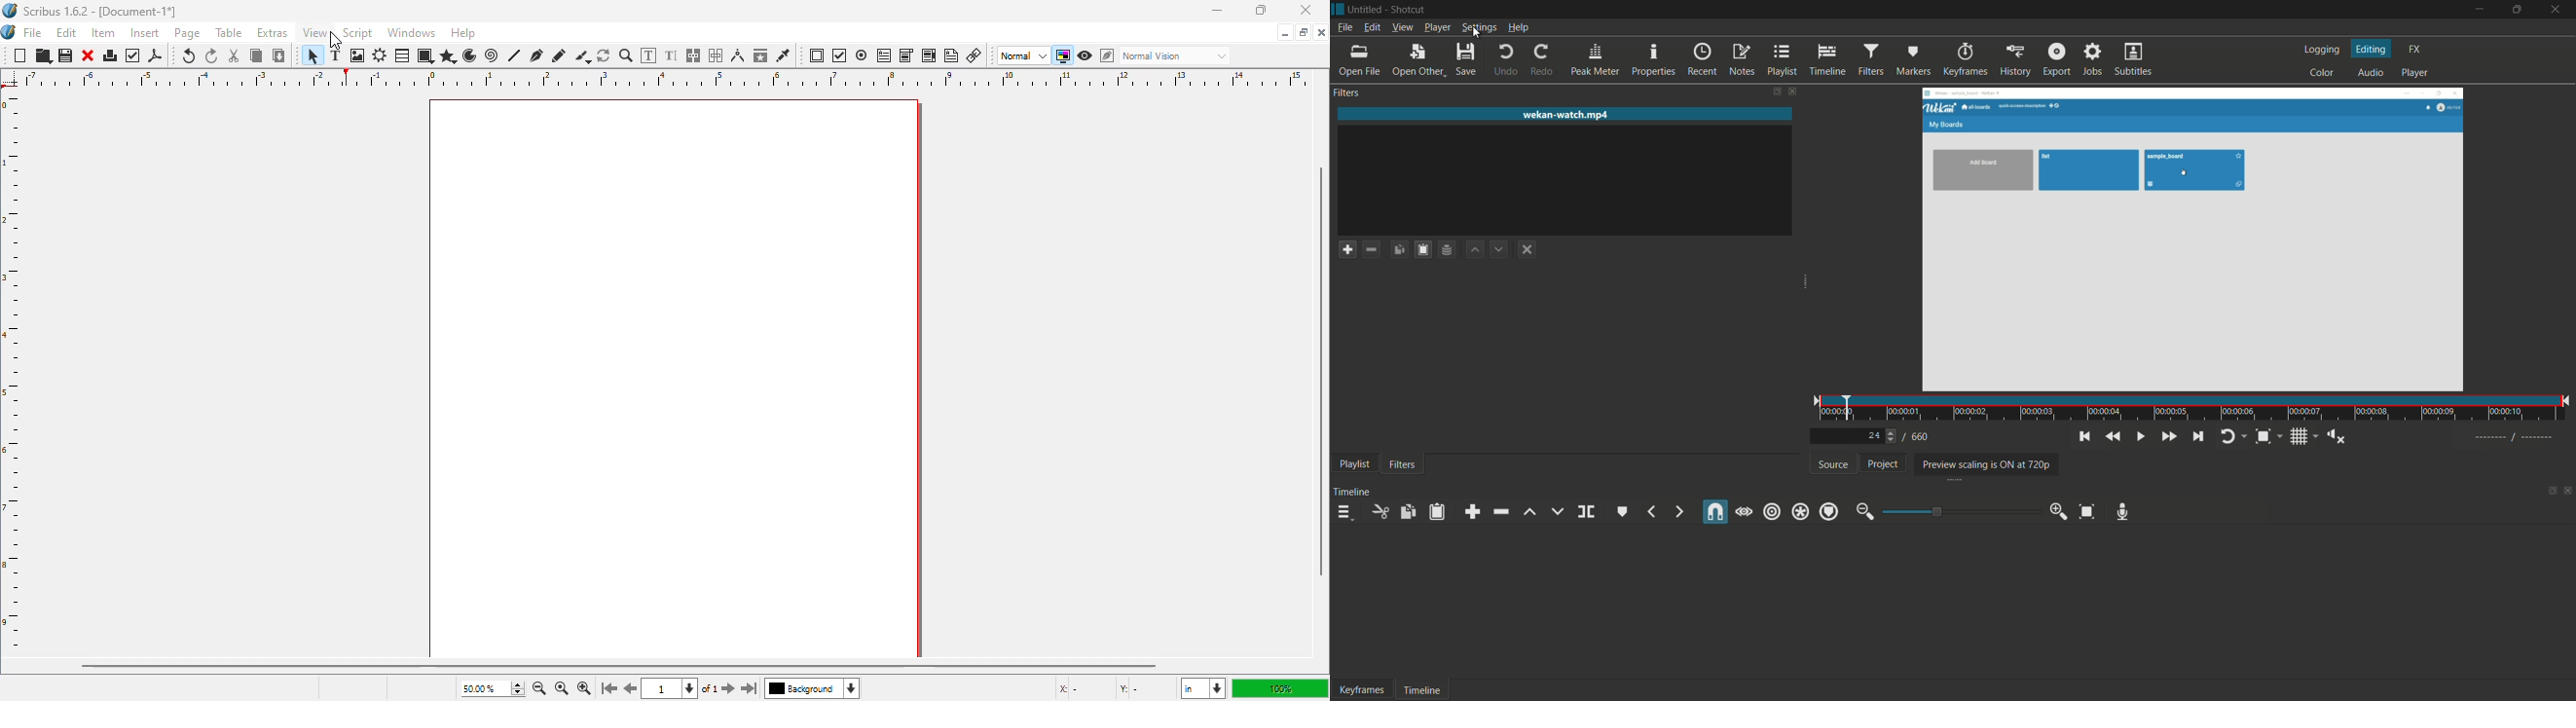  I want to click on change layout, so click(1772, 91).